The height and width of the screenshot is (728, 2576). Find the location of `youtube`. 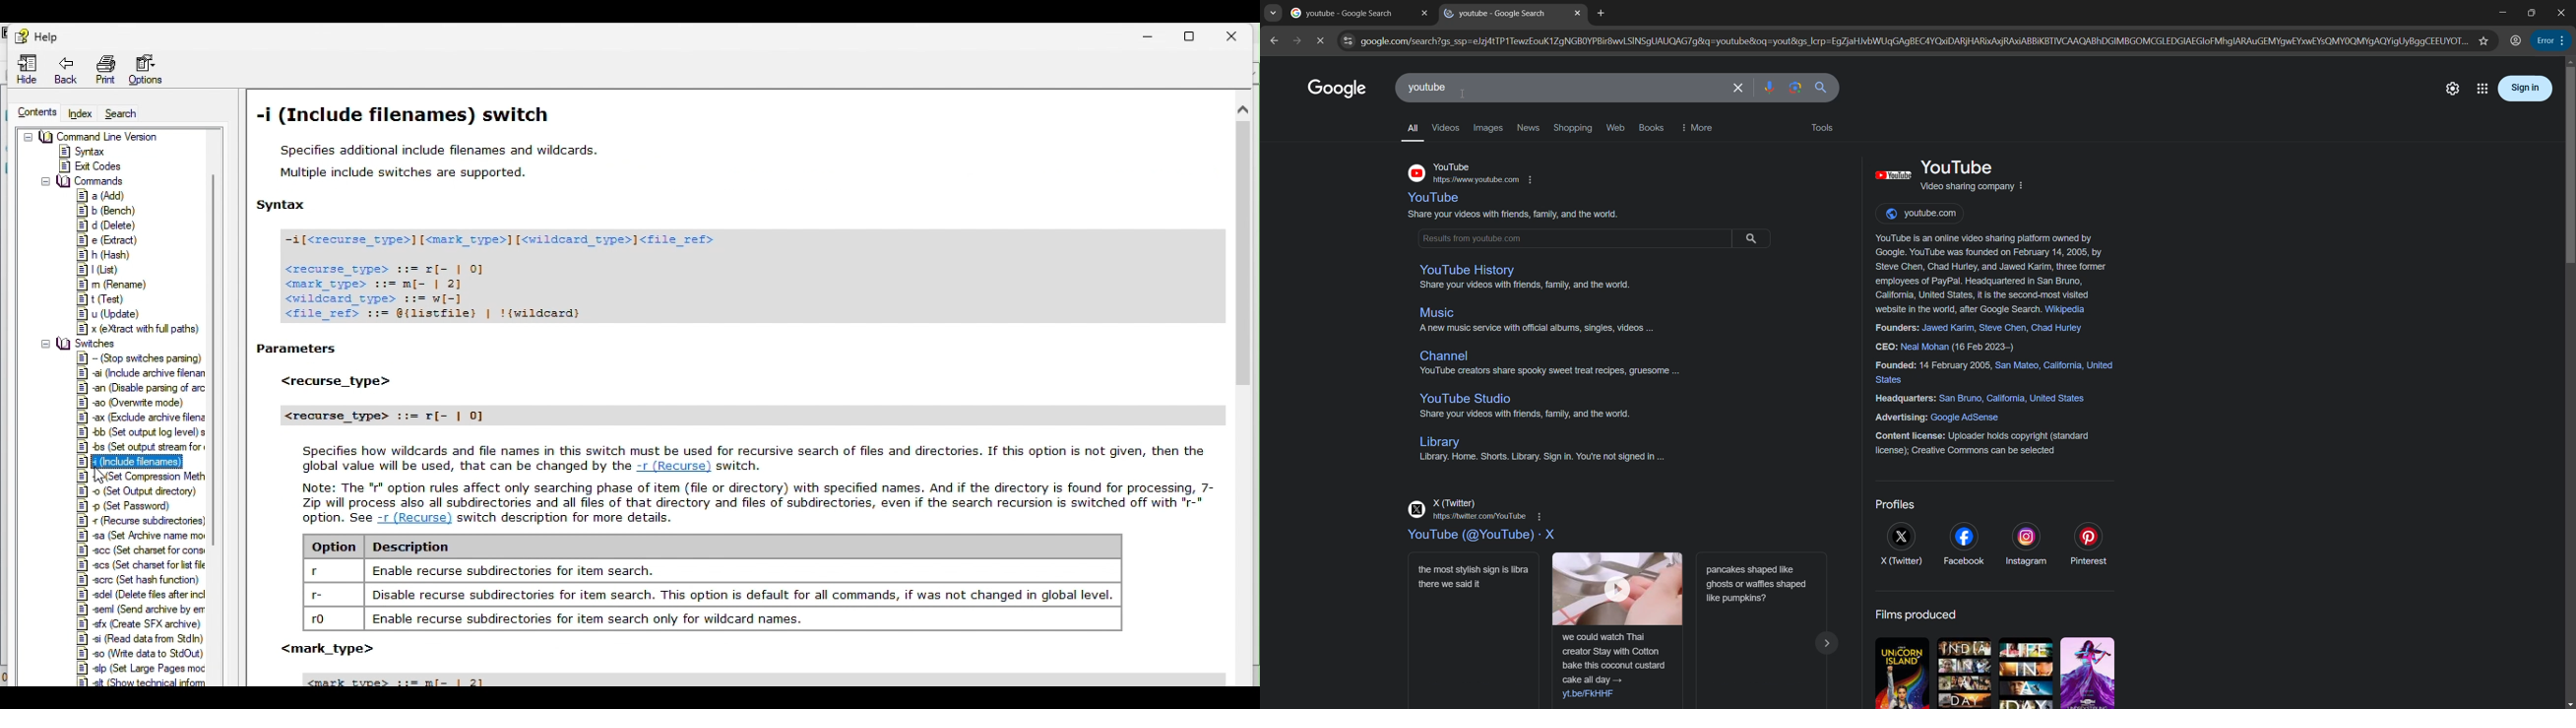

youtube is located at coordinates (1473, 173).